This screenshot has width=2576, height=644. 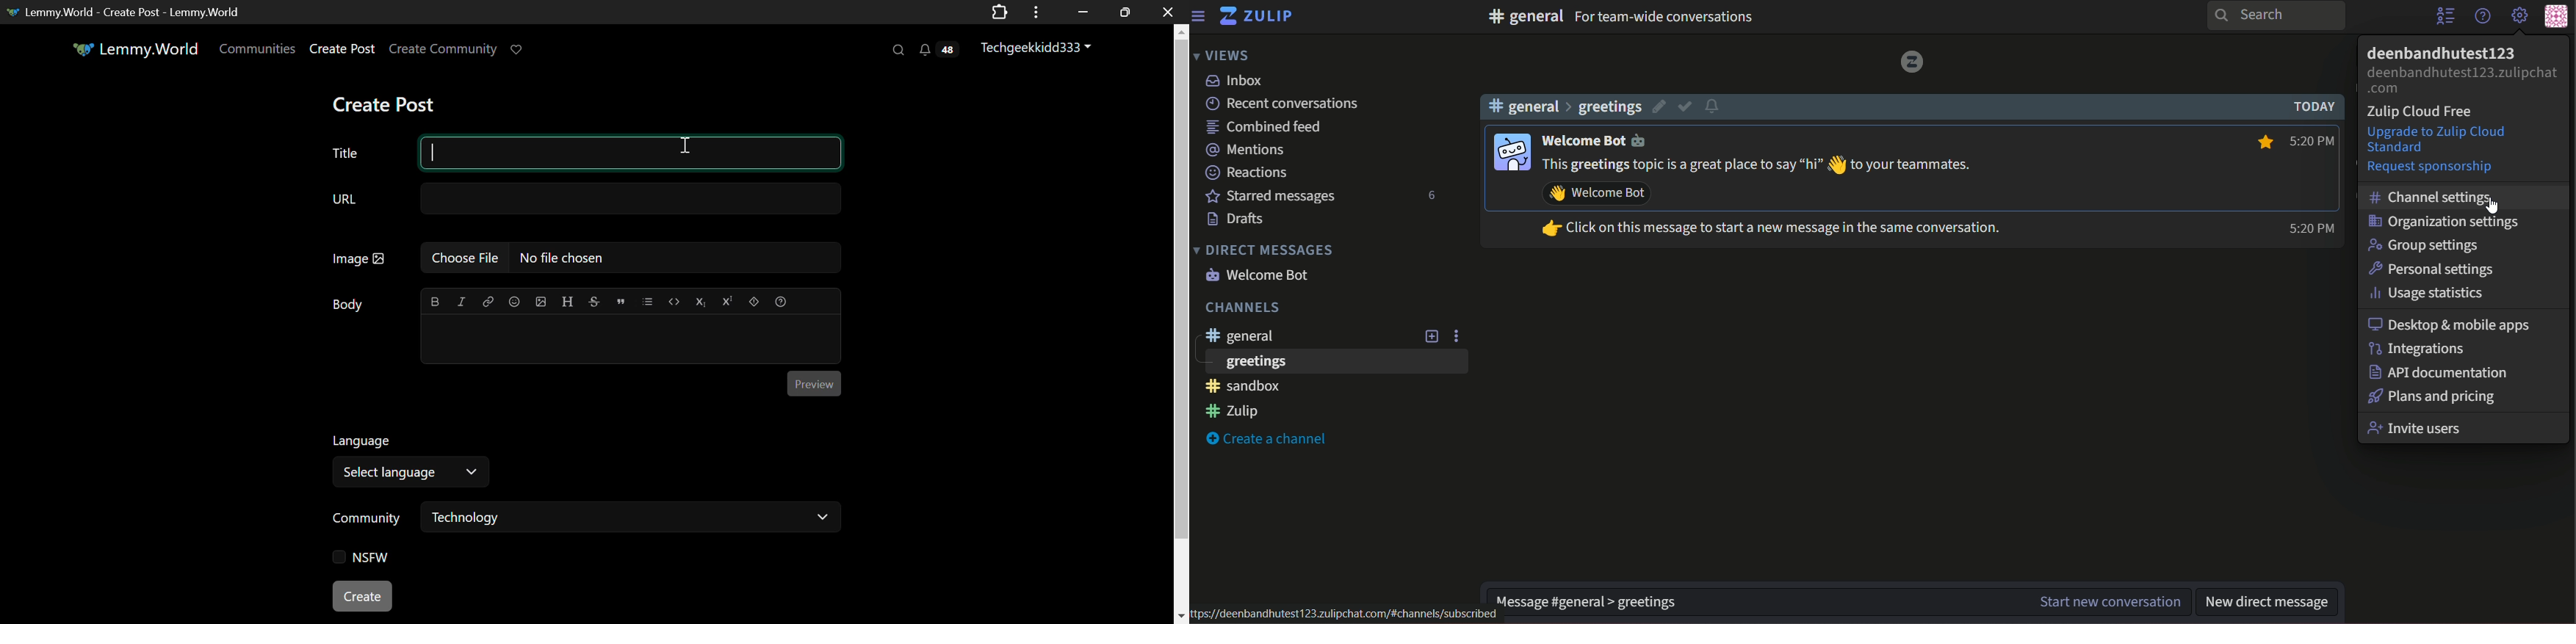 I want to click on zulip cloud free, so click(x=2423, y=113).